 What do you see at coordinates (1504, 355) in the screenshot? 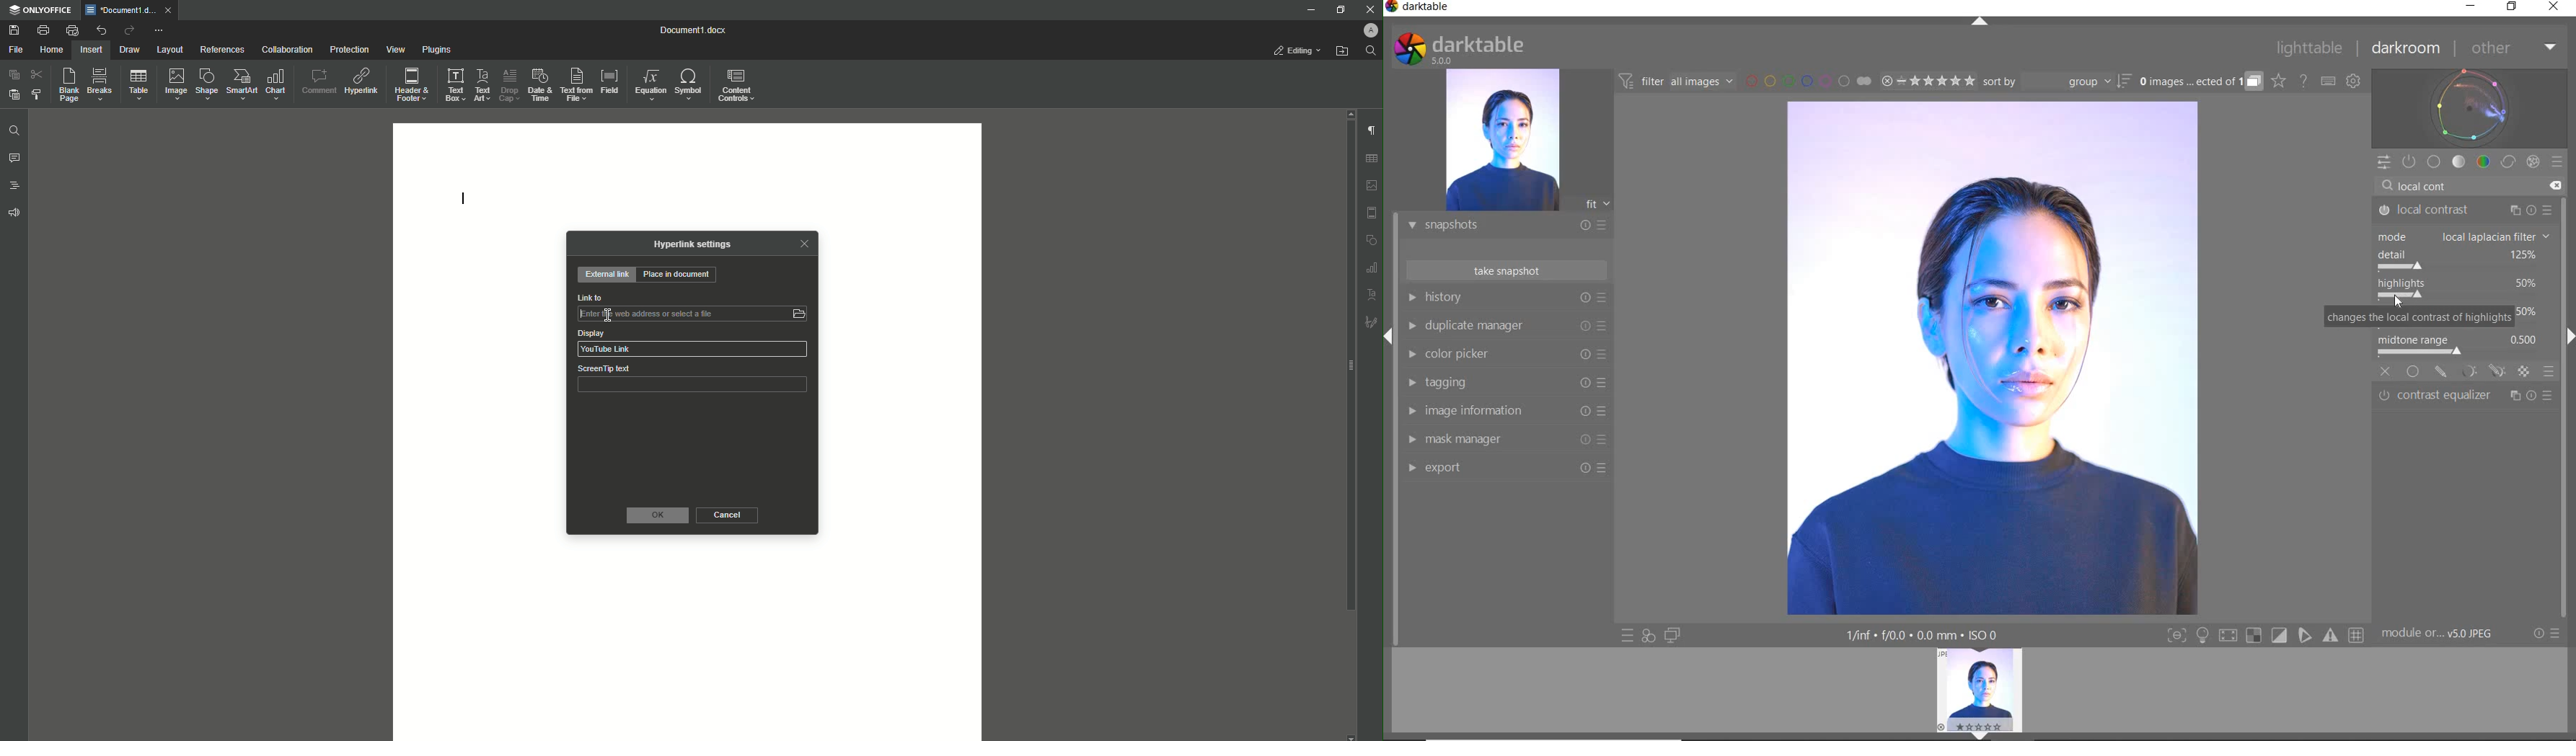
I see `COLOR PICKER` at bounding box center [1504, 355].